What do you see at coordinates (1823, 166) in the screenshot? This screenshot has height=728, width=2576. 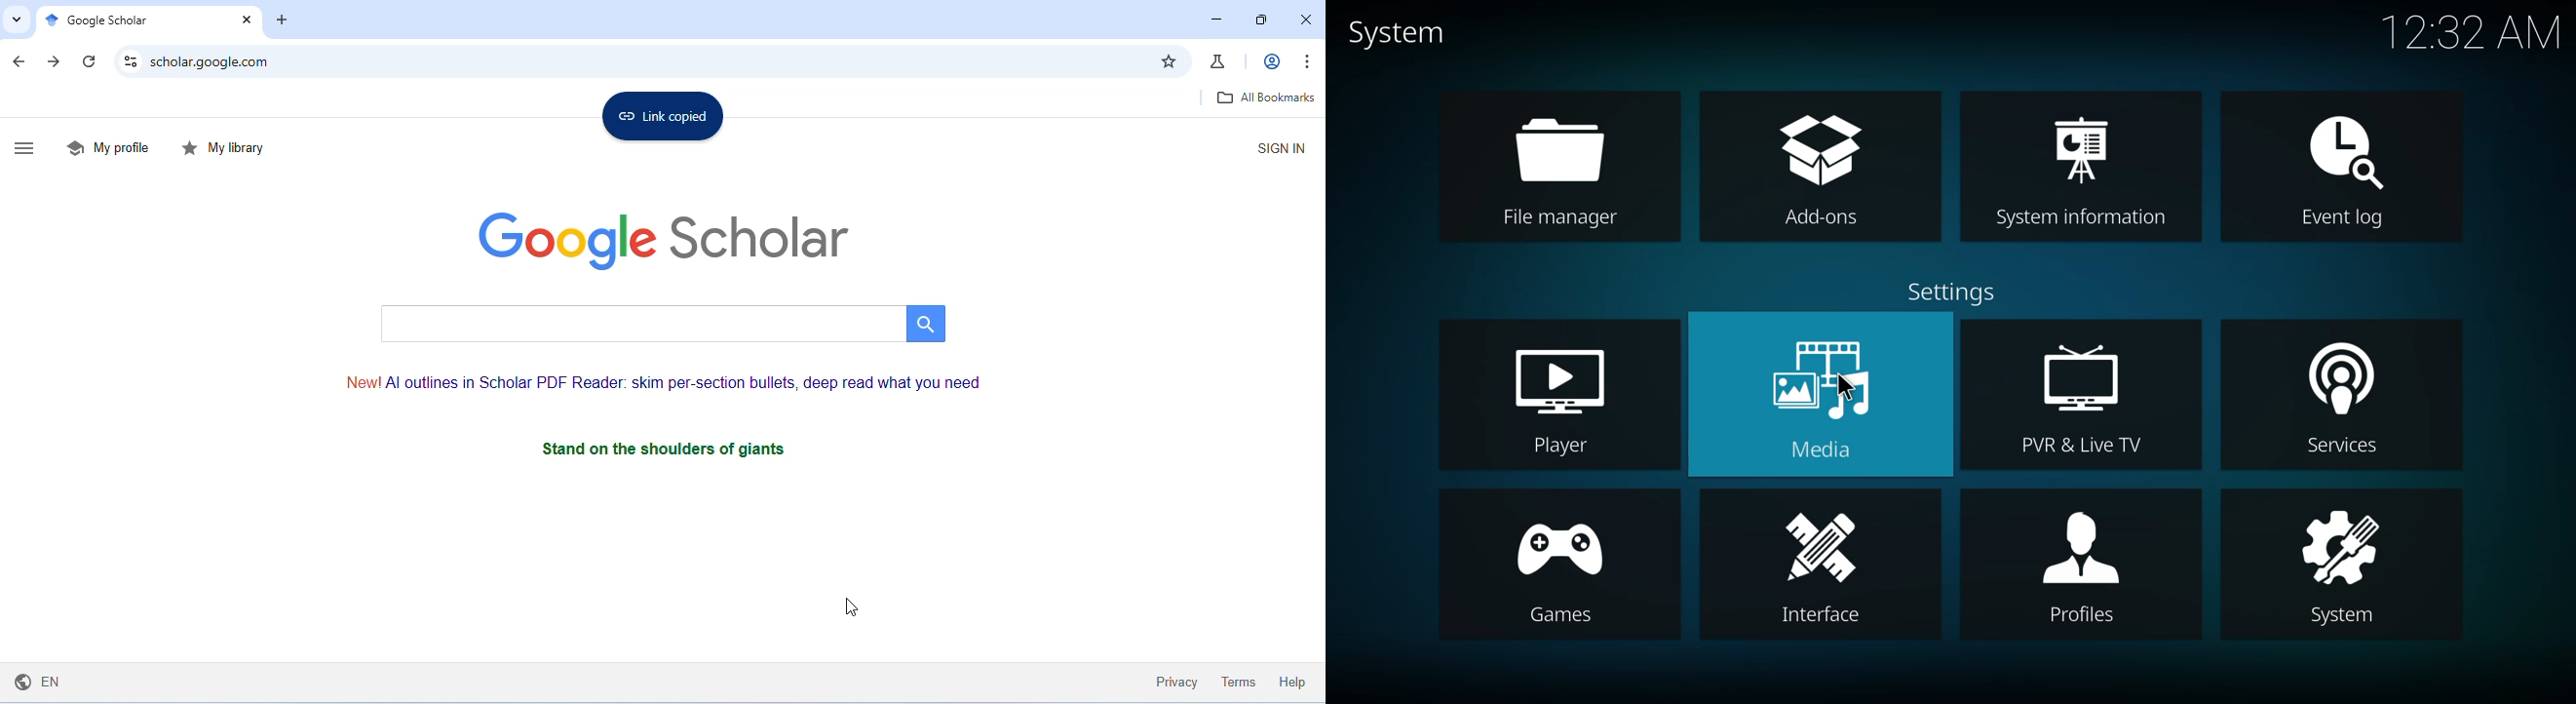 I see `add-ons` at bounding box center [1823, 166].